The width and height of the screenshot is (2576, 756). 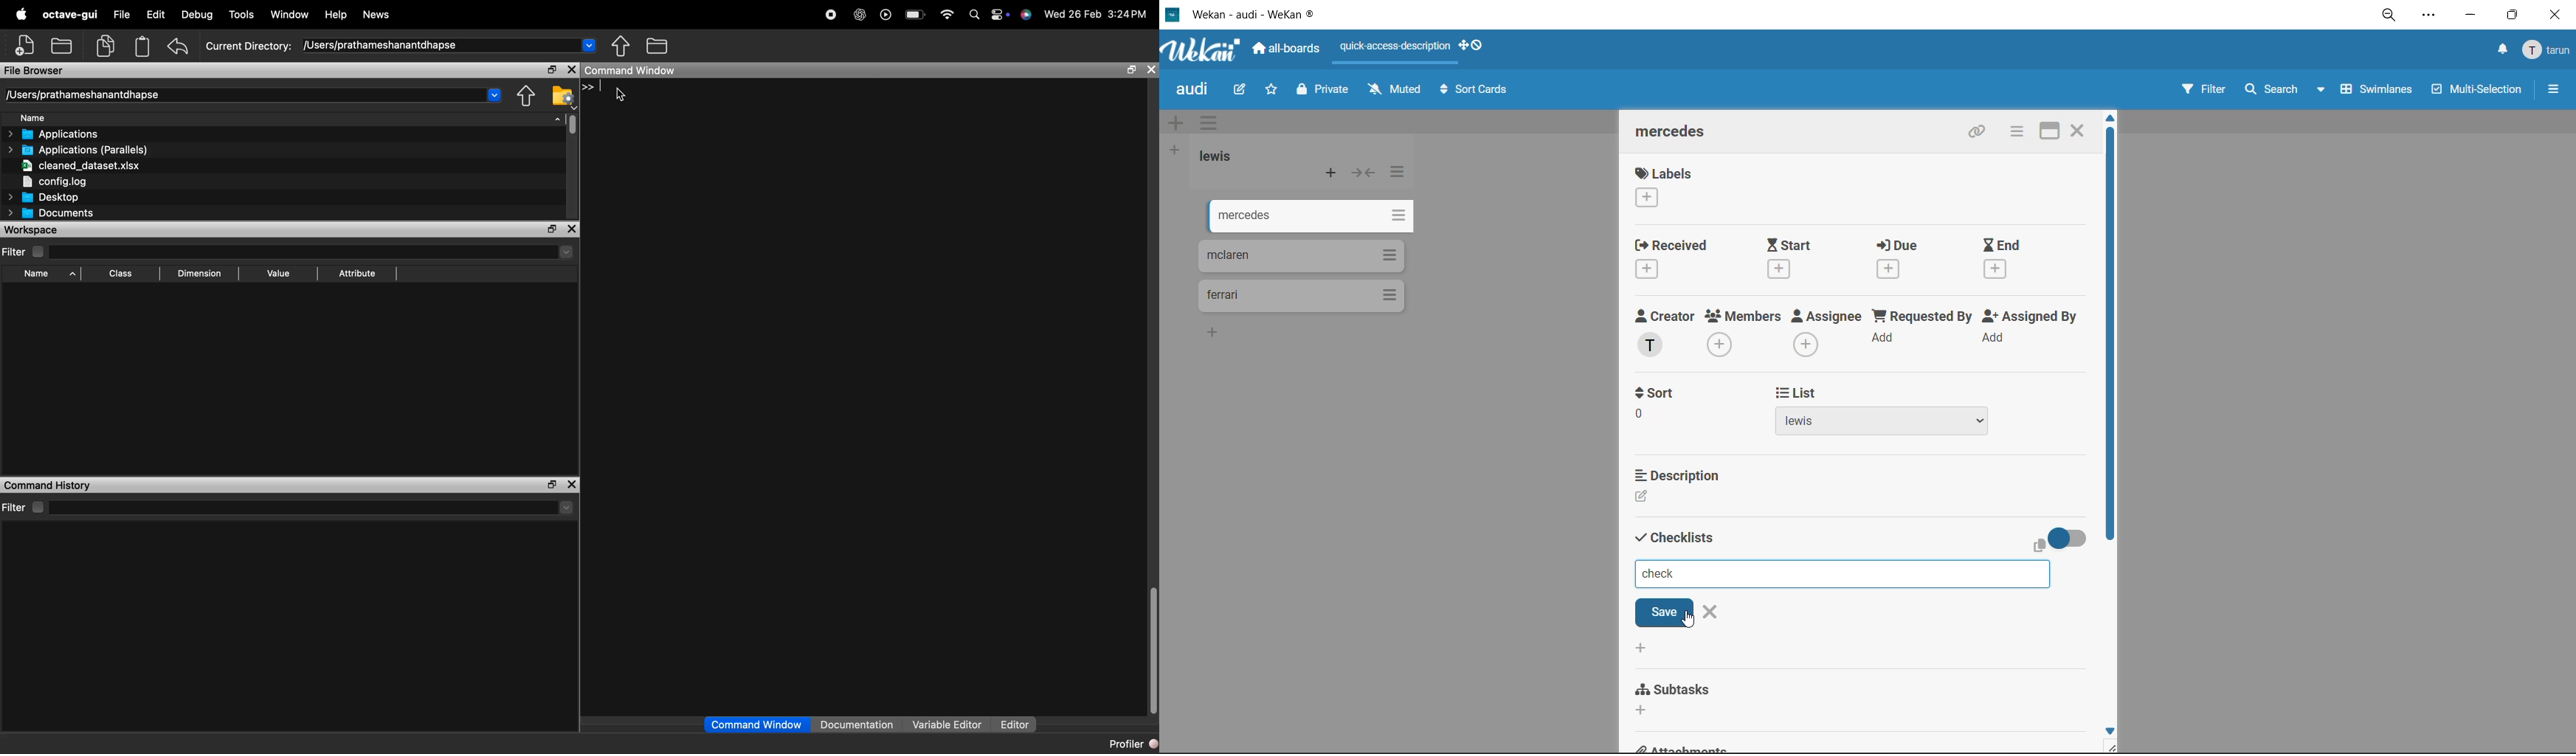 I want to click on Documents, so click(x=51, y=214).